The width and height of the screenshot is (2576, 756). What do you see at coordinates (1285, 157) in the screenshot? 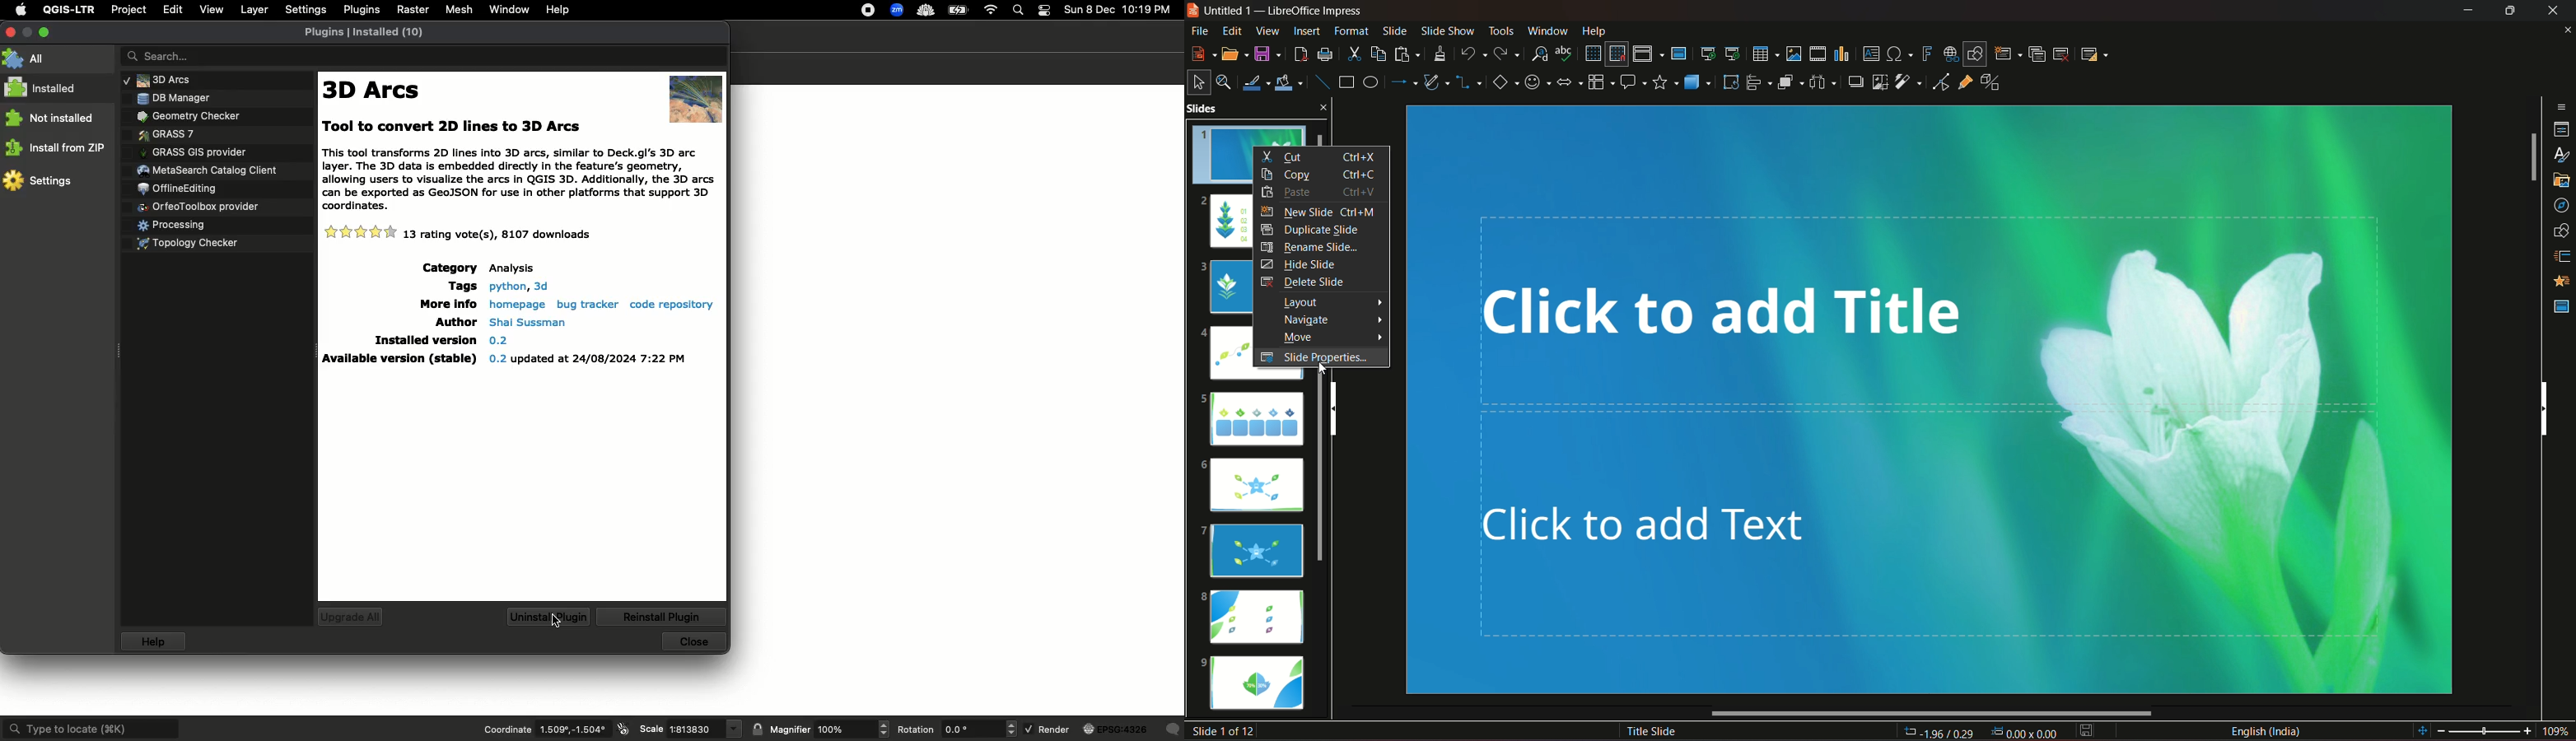
I see `cut` at bounding box center [1285, 157].